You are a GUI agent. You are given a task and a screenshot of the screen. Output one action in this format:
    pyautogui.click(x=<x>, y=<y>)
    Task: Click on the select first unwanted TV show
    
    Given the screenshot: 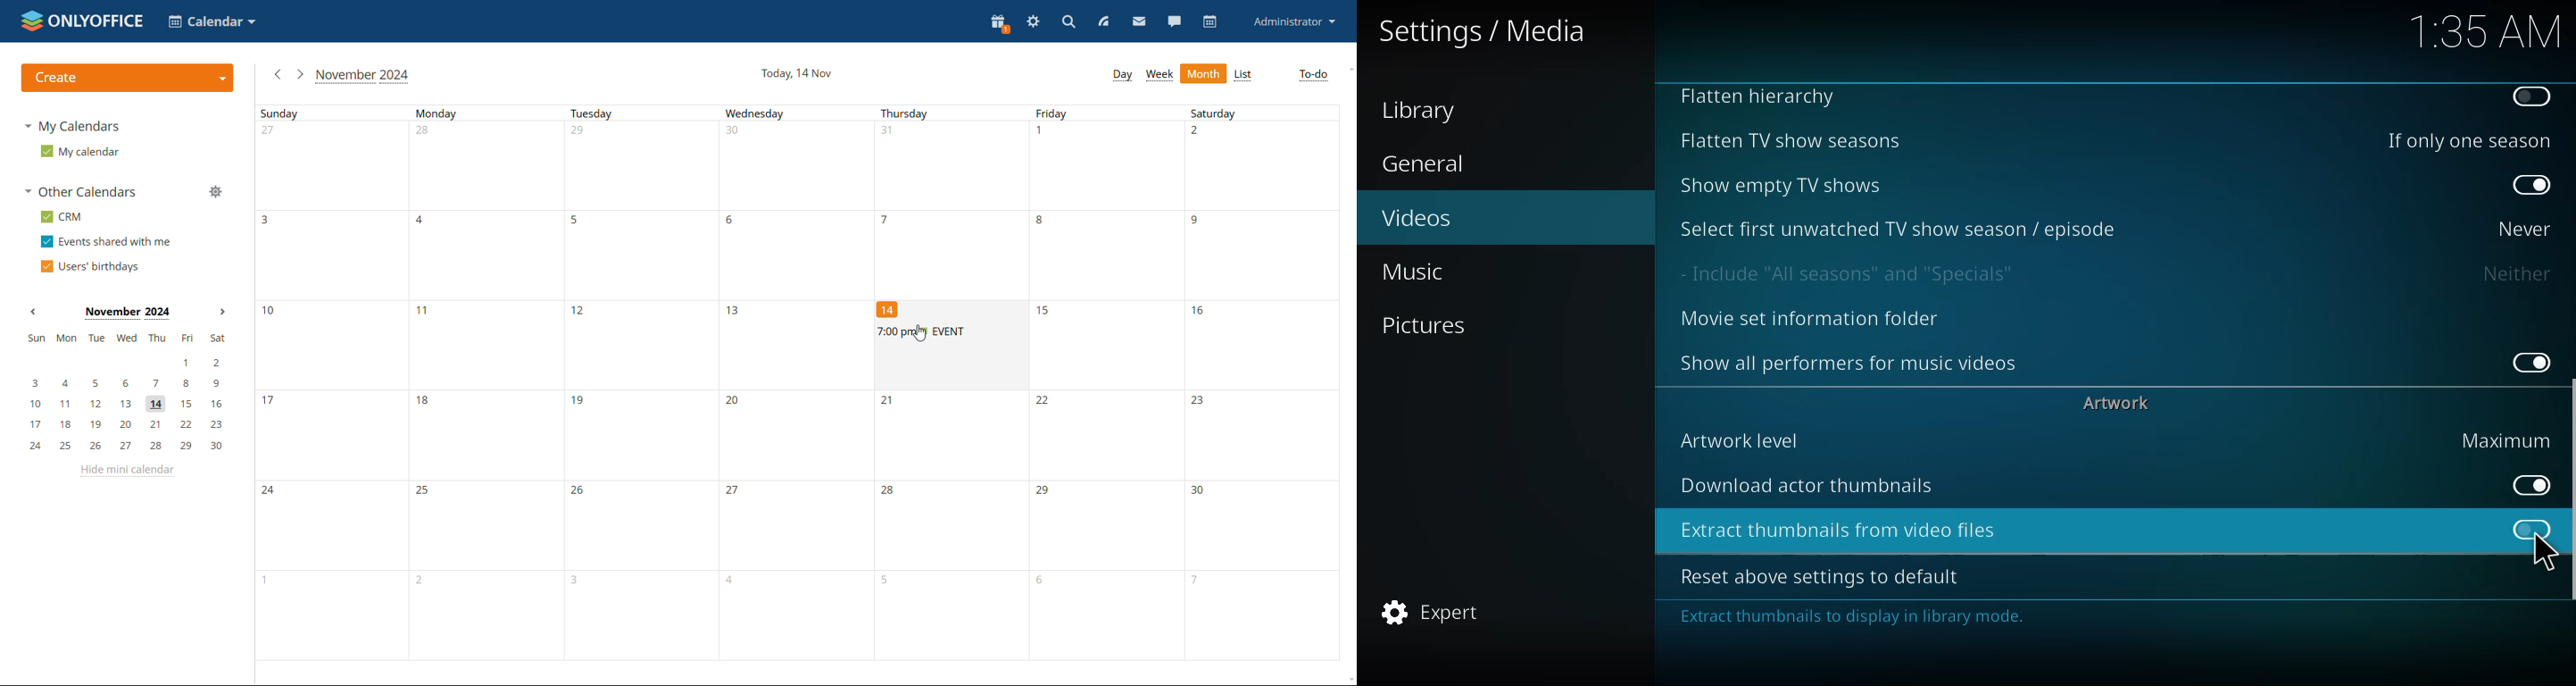 What is the action you would take?
    pyautogui.click(x=1900, y=228)
    